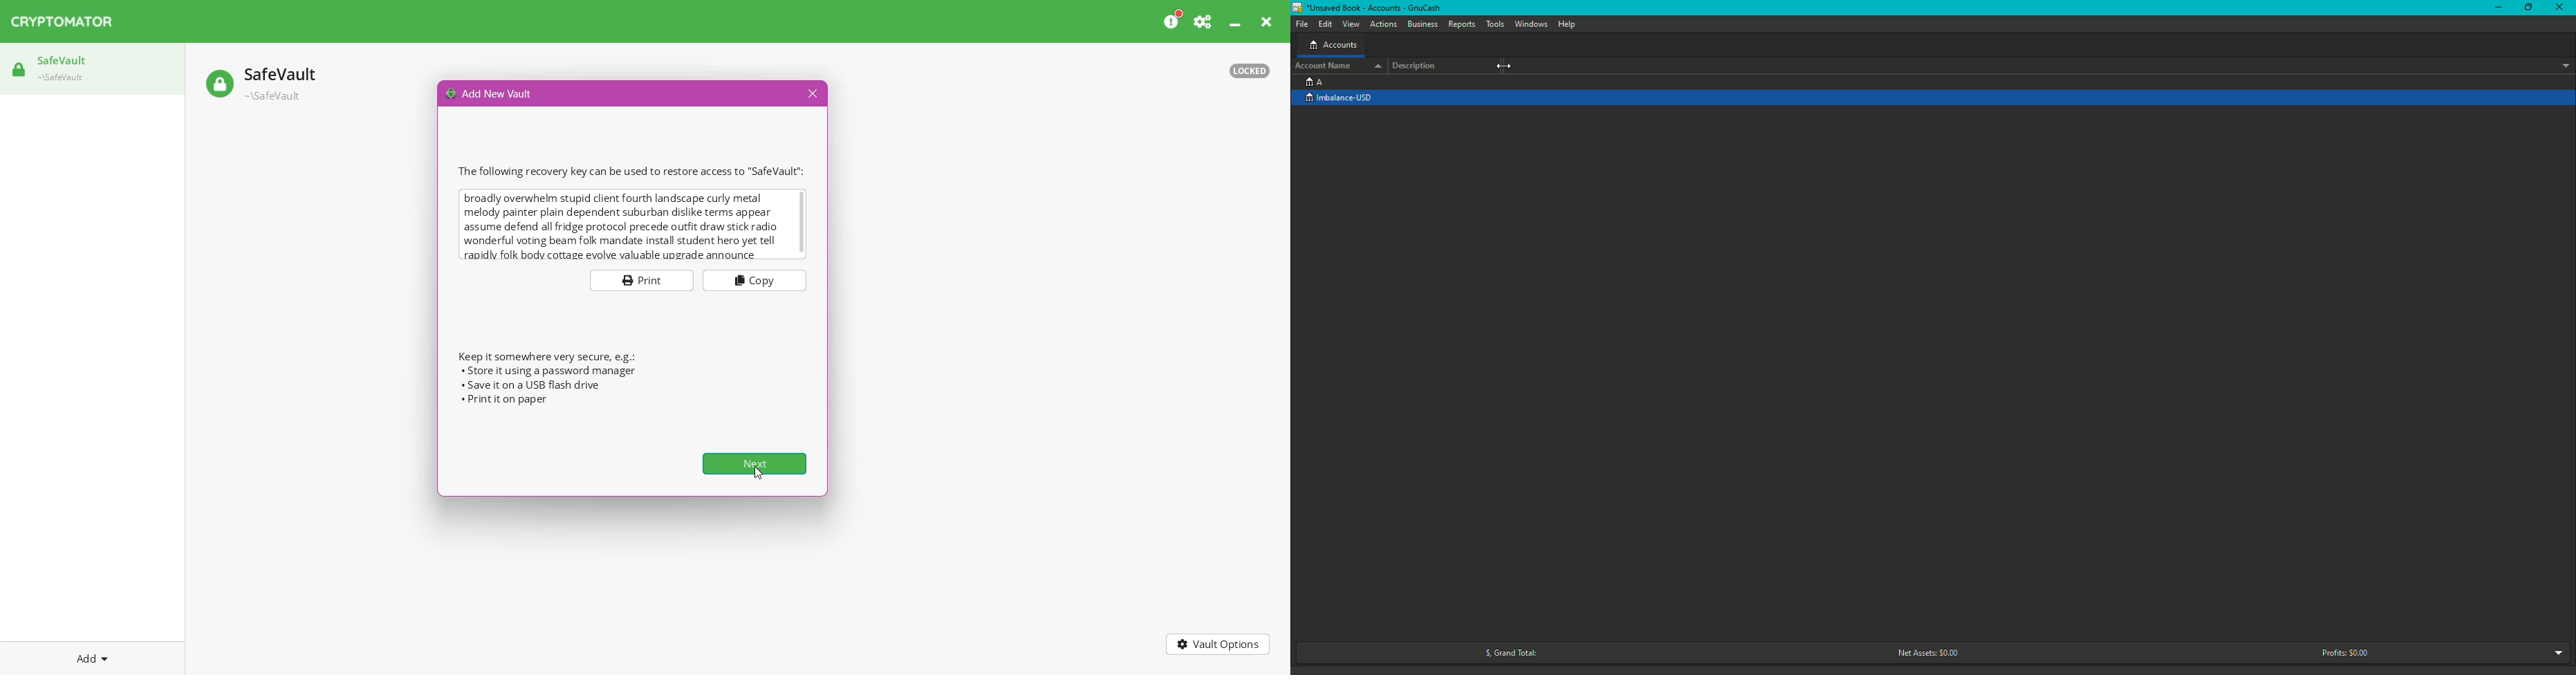 Image resolution: width=2576 pixels, height=700 pixels. Describe the element at coordinates (1337, 65) in the screenshot. I see `Account Name` at that location.